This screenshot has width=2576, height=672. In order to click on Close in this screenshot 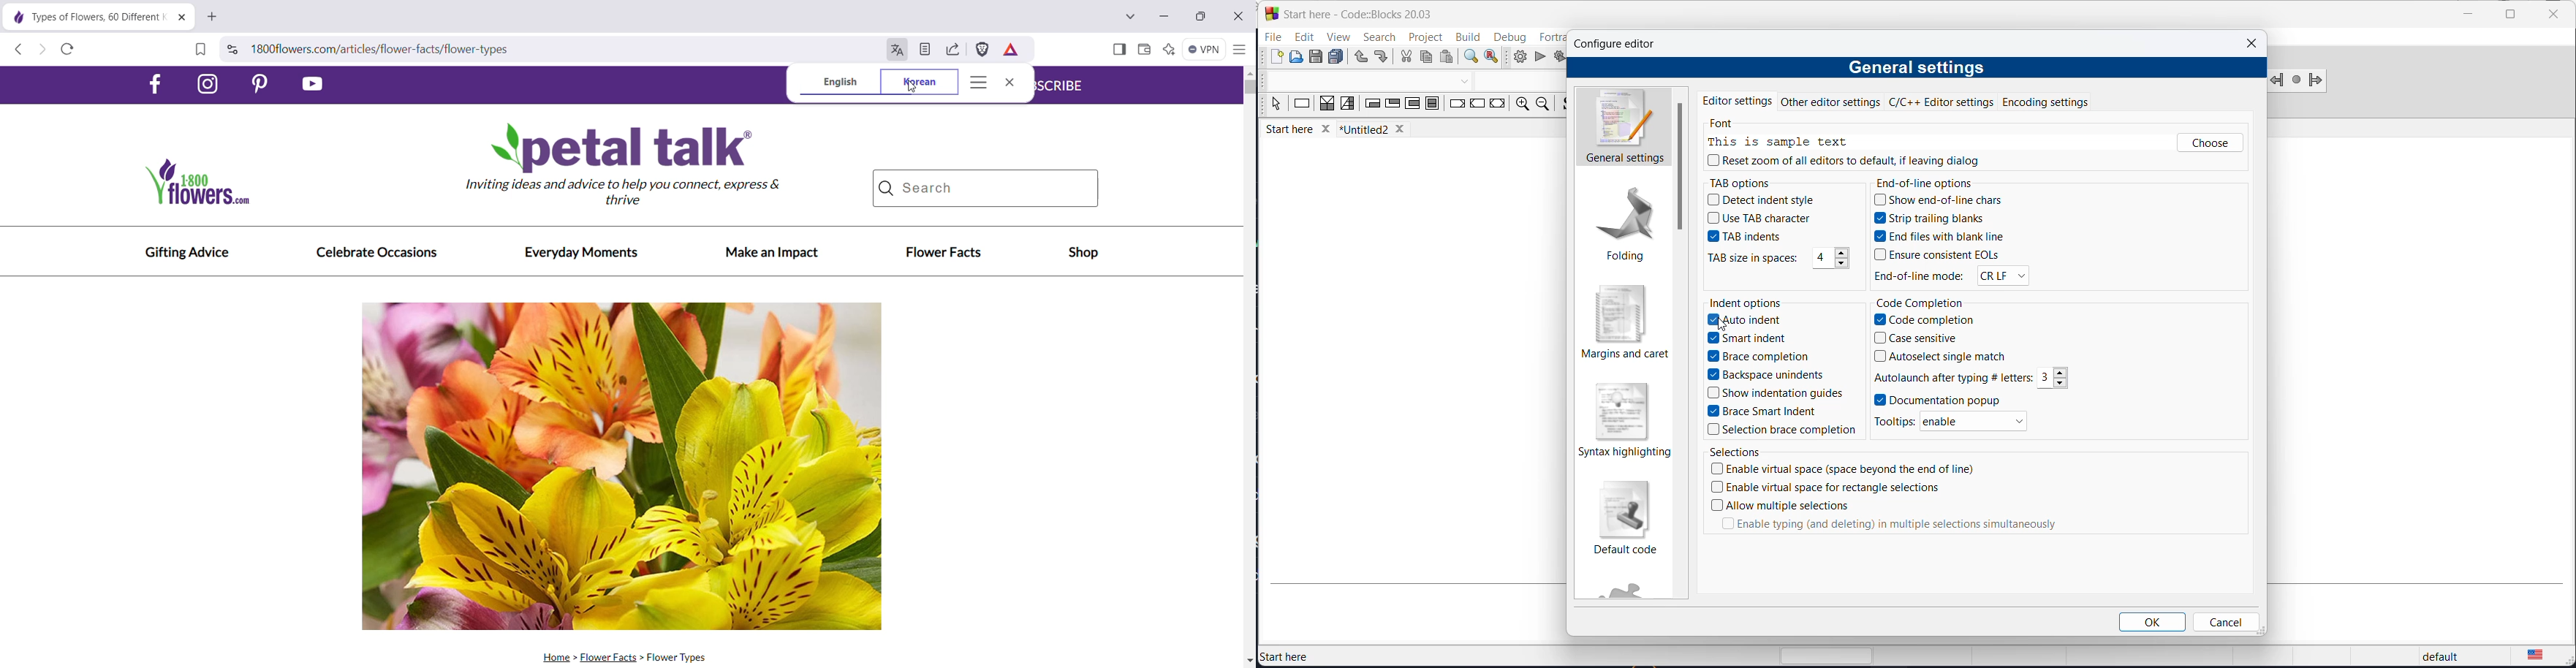, I will do `click(1009, 83)`.